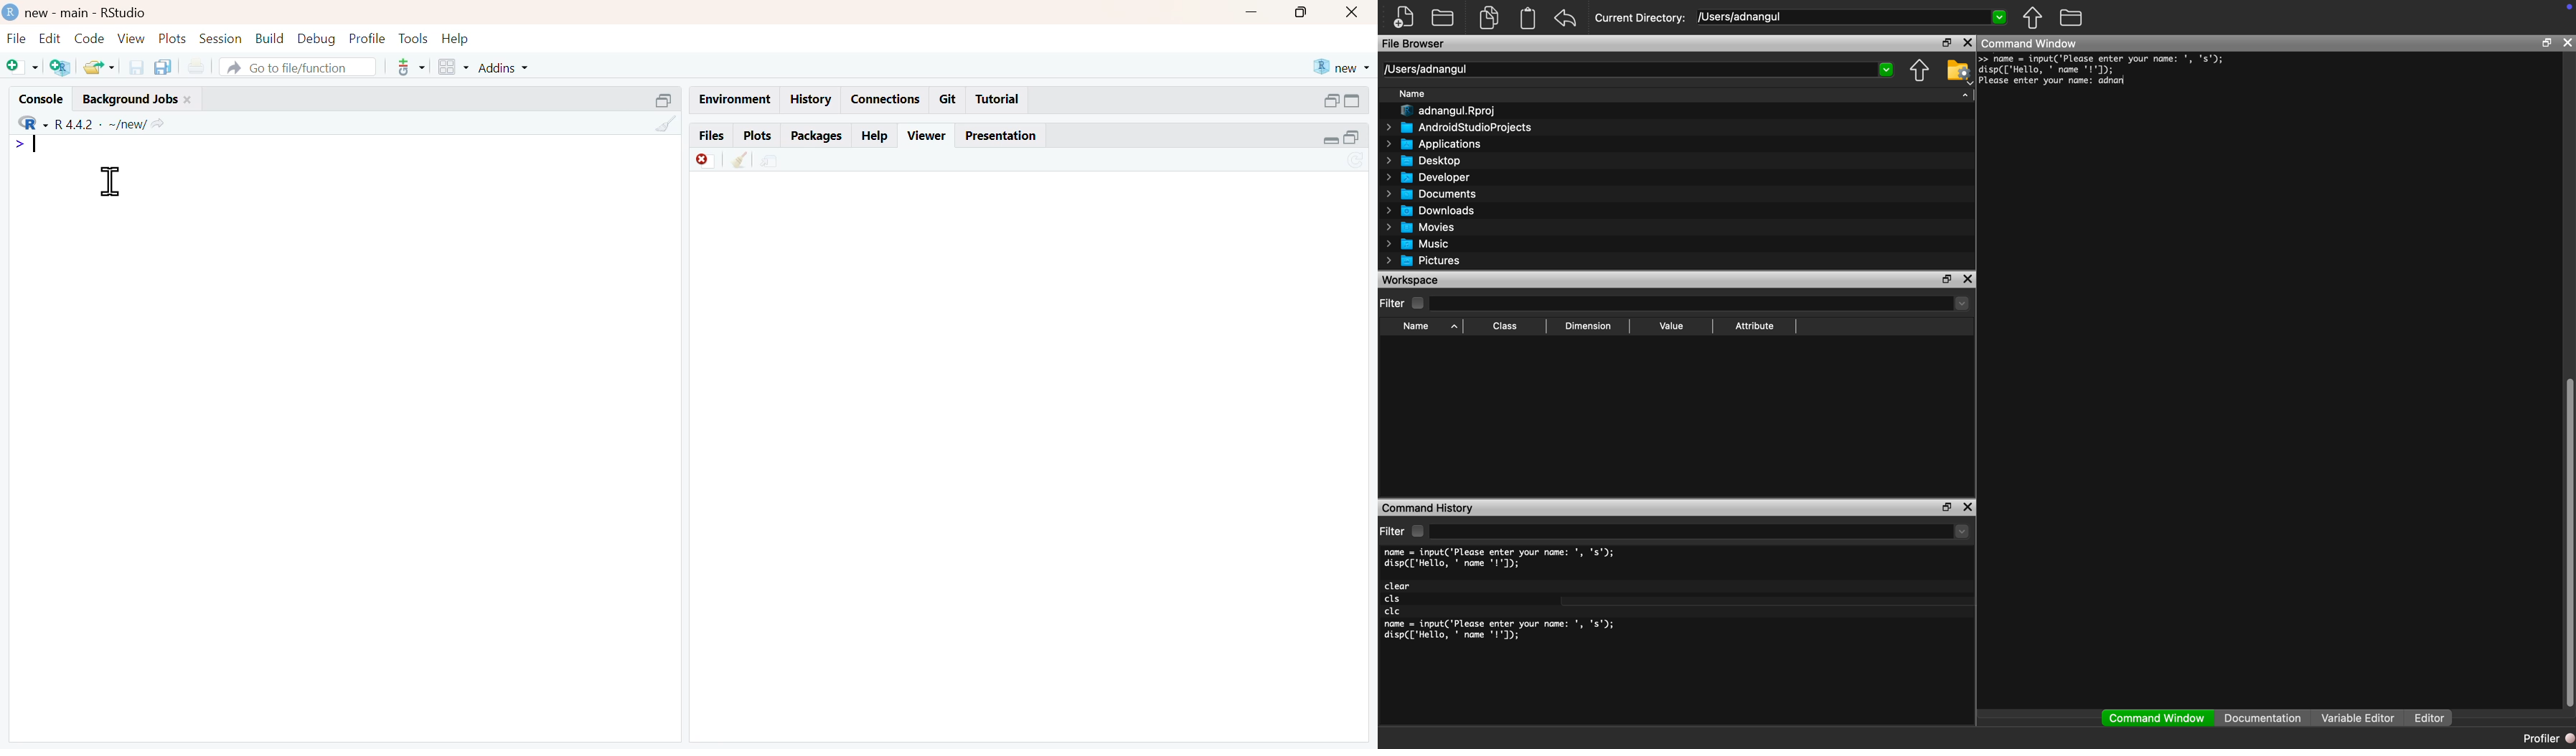 The image size is (2576, 756). I want to click on close, so click(189, 100).